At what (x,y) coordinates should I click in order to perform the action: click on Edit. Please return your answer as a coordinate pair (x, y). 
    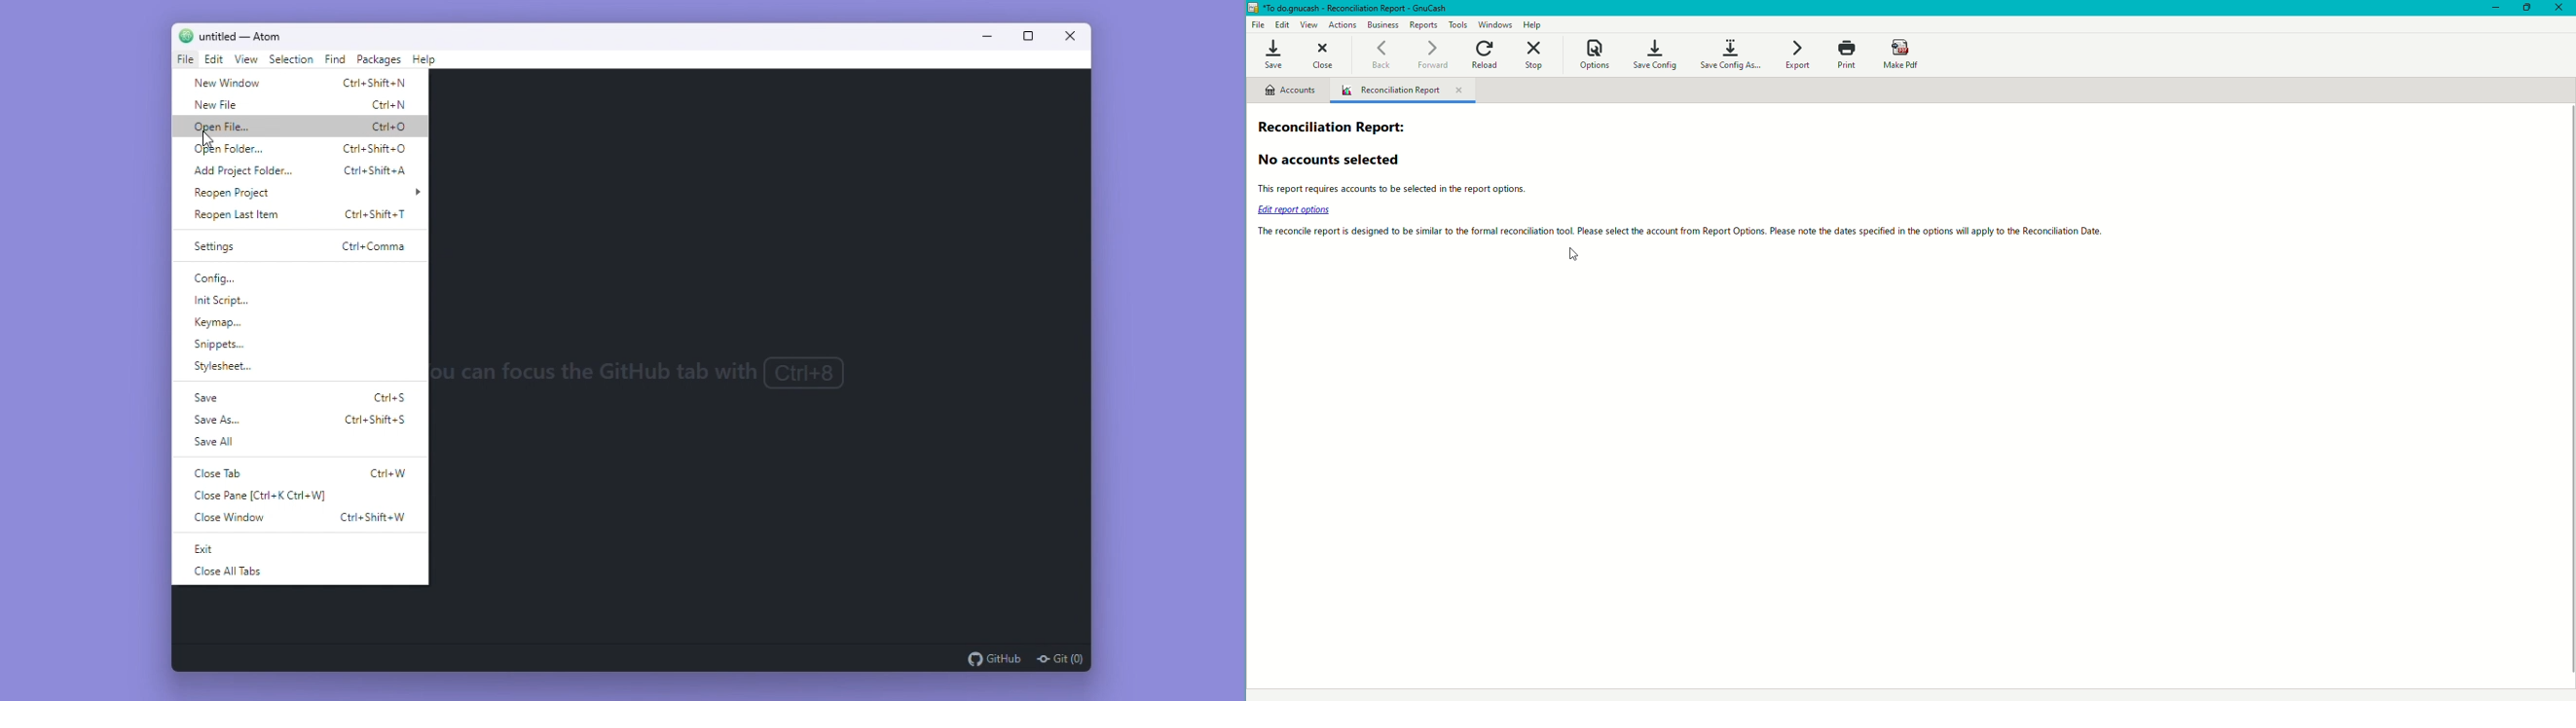
    Looking at the image, I should click on (1284, 24).